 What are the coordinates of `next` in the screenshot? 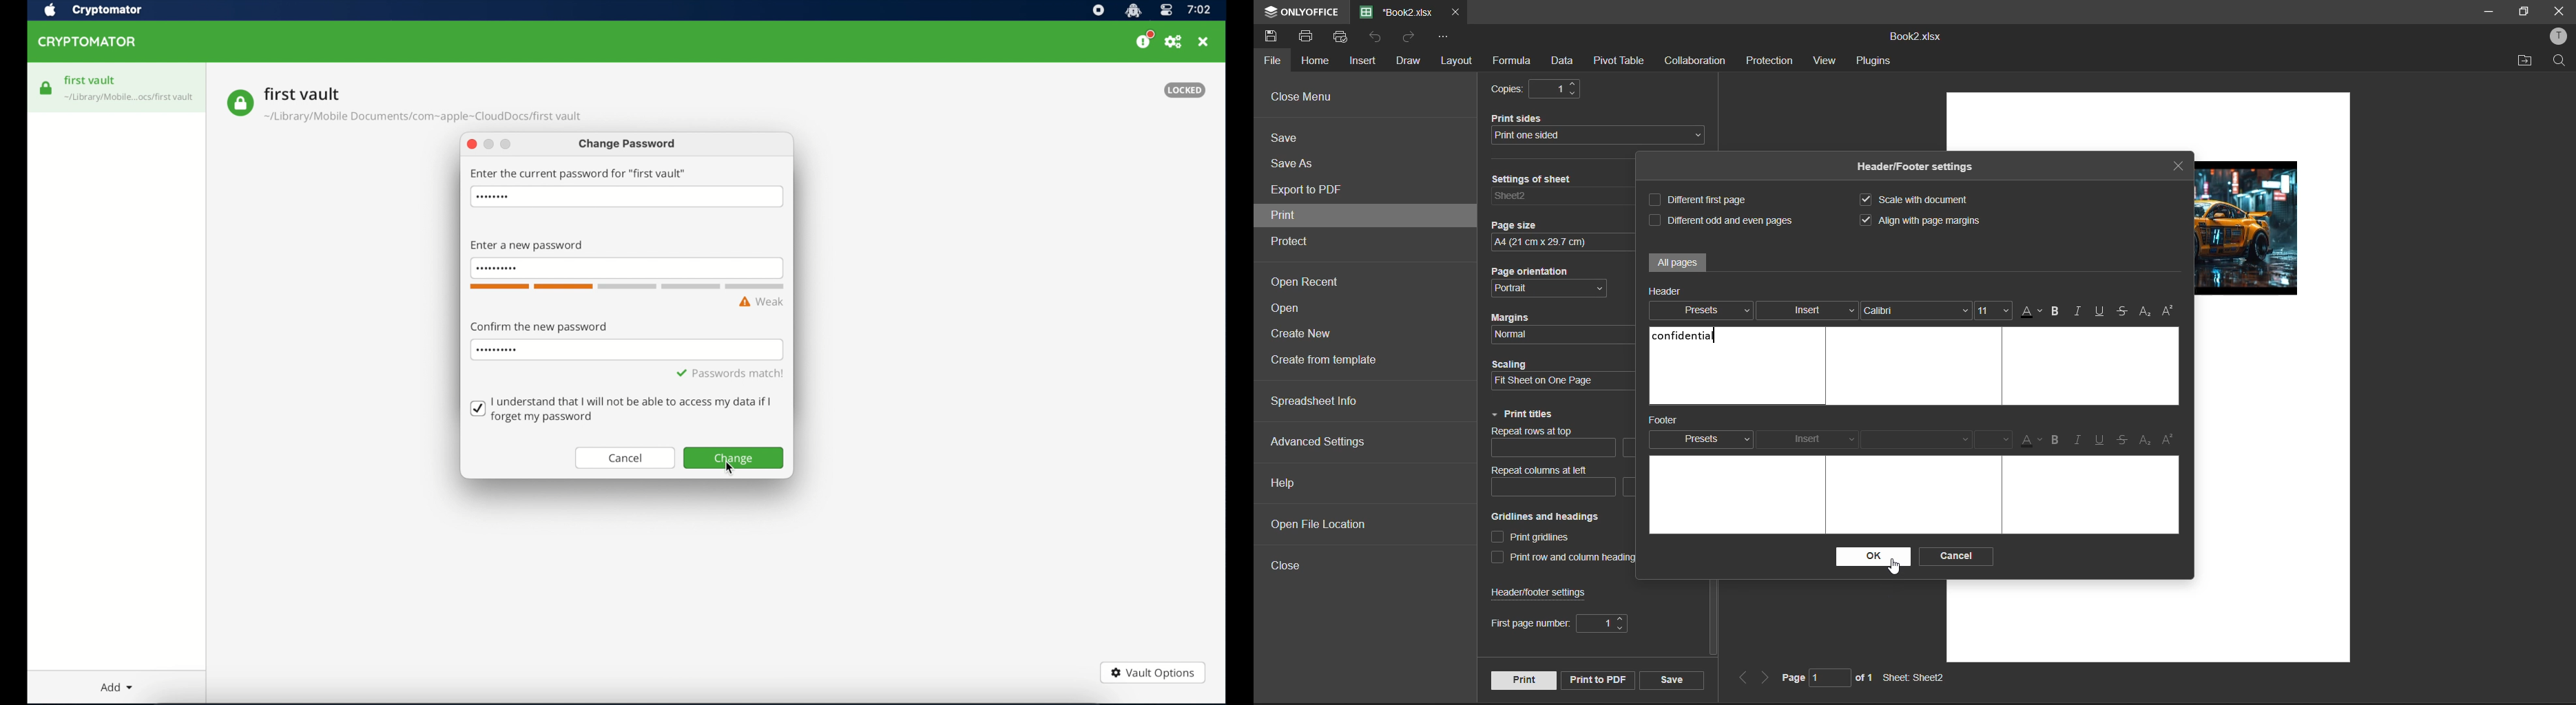 It's located at (1766, 679).